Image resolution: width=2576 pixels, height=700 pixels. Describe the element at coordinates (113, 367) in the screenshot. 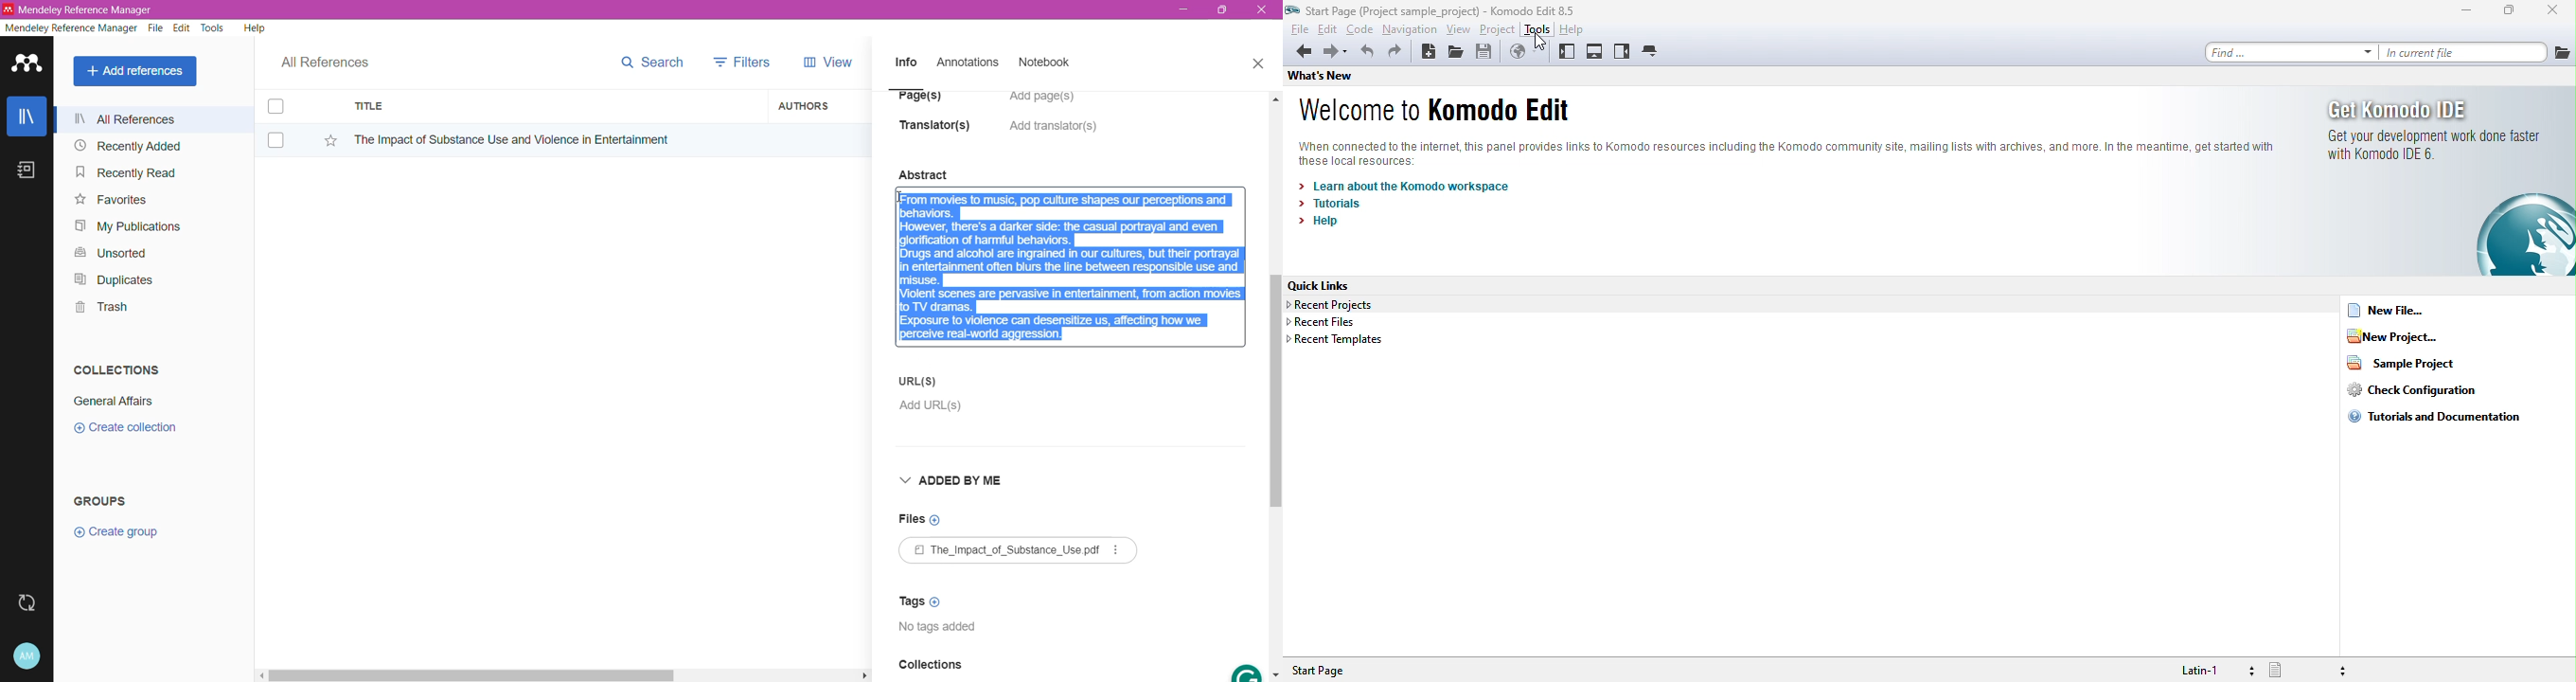

I see `Collections` at that location.